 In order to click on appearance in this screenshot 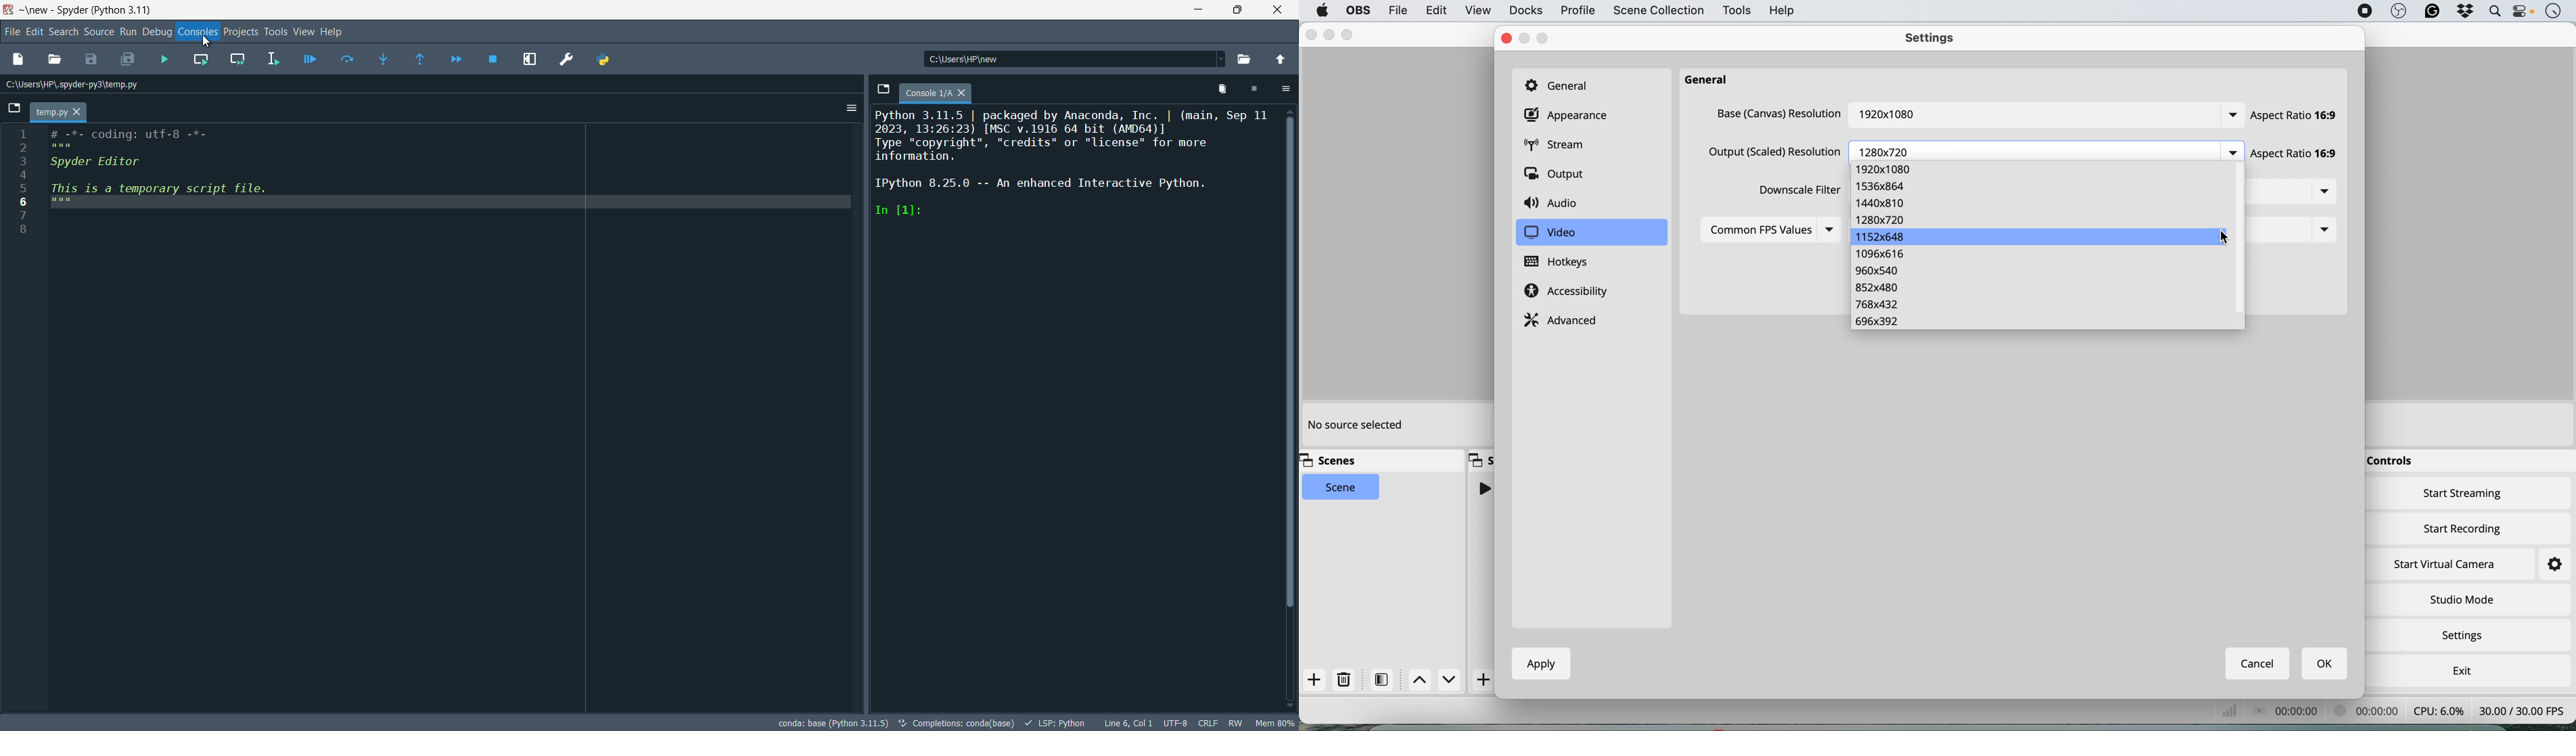, I will do `click(1569, 115)`.